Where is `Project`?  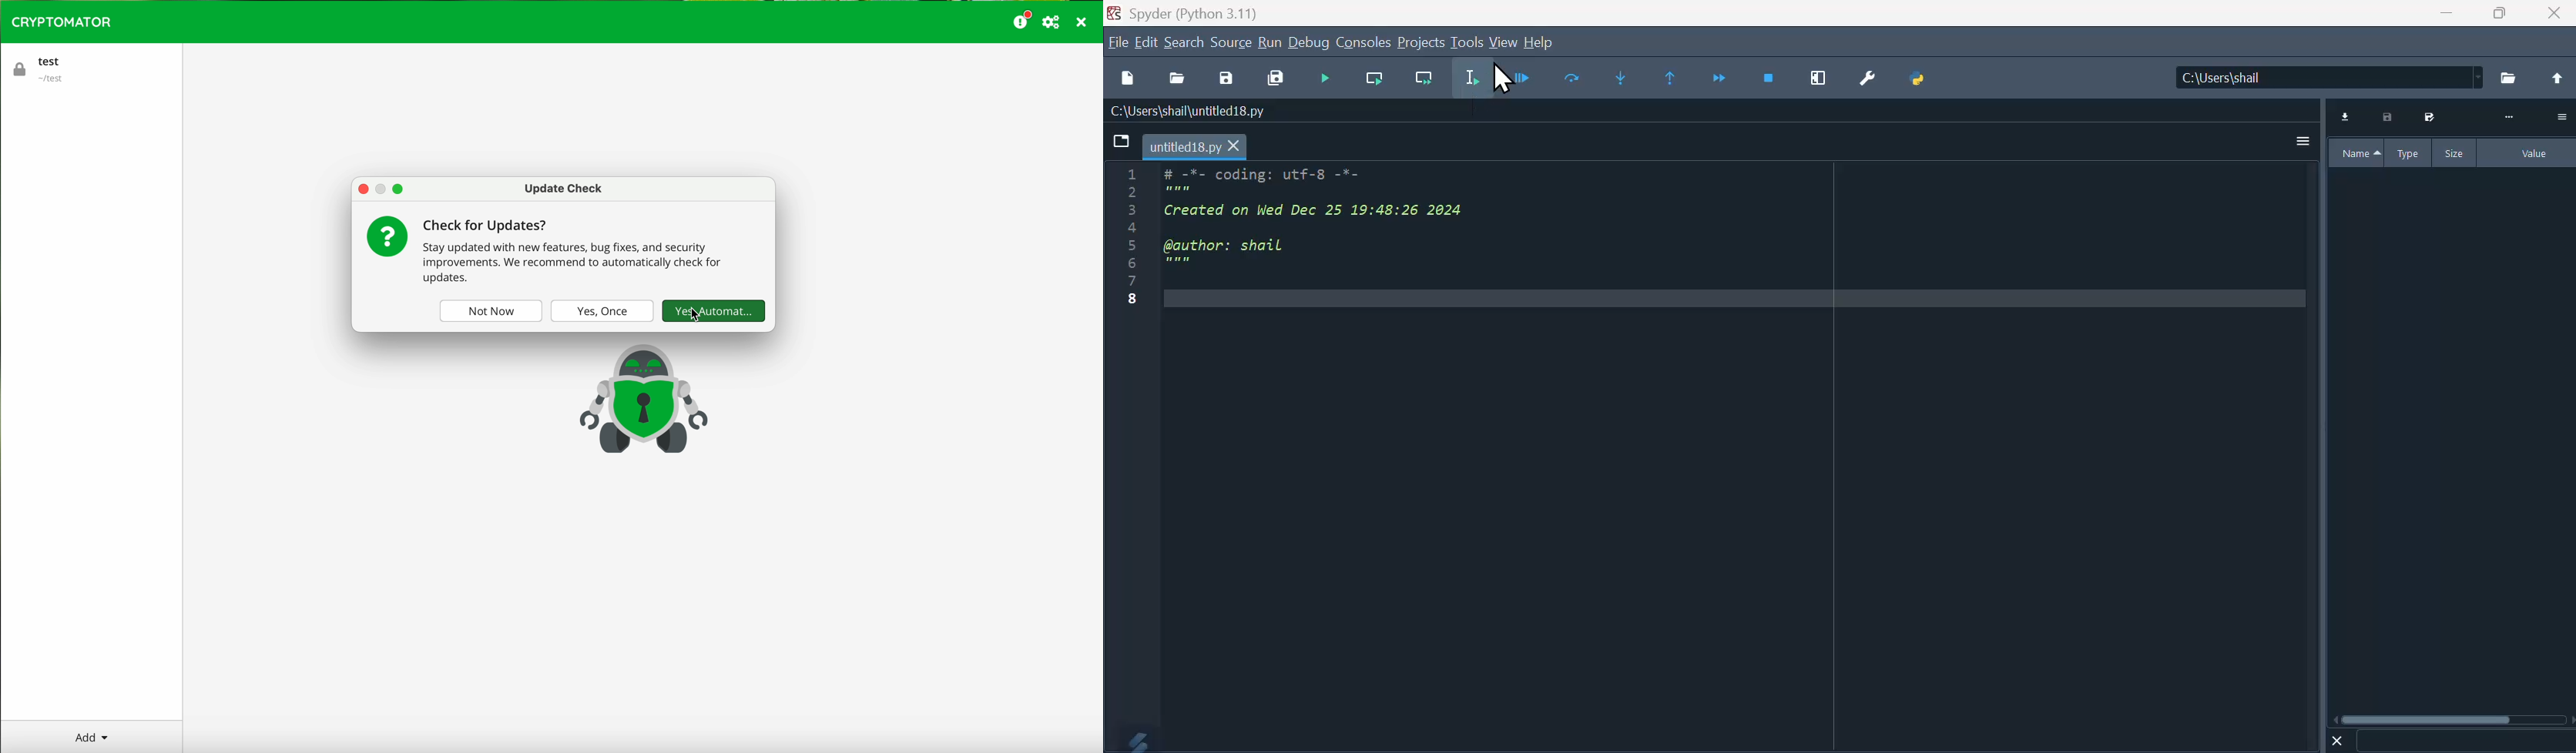 Project is located at coordinates (1420, 42).